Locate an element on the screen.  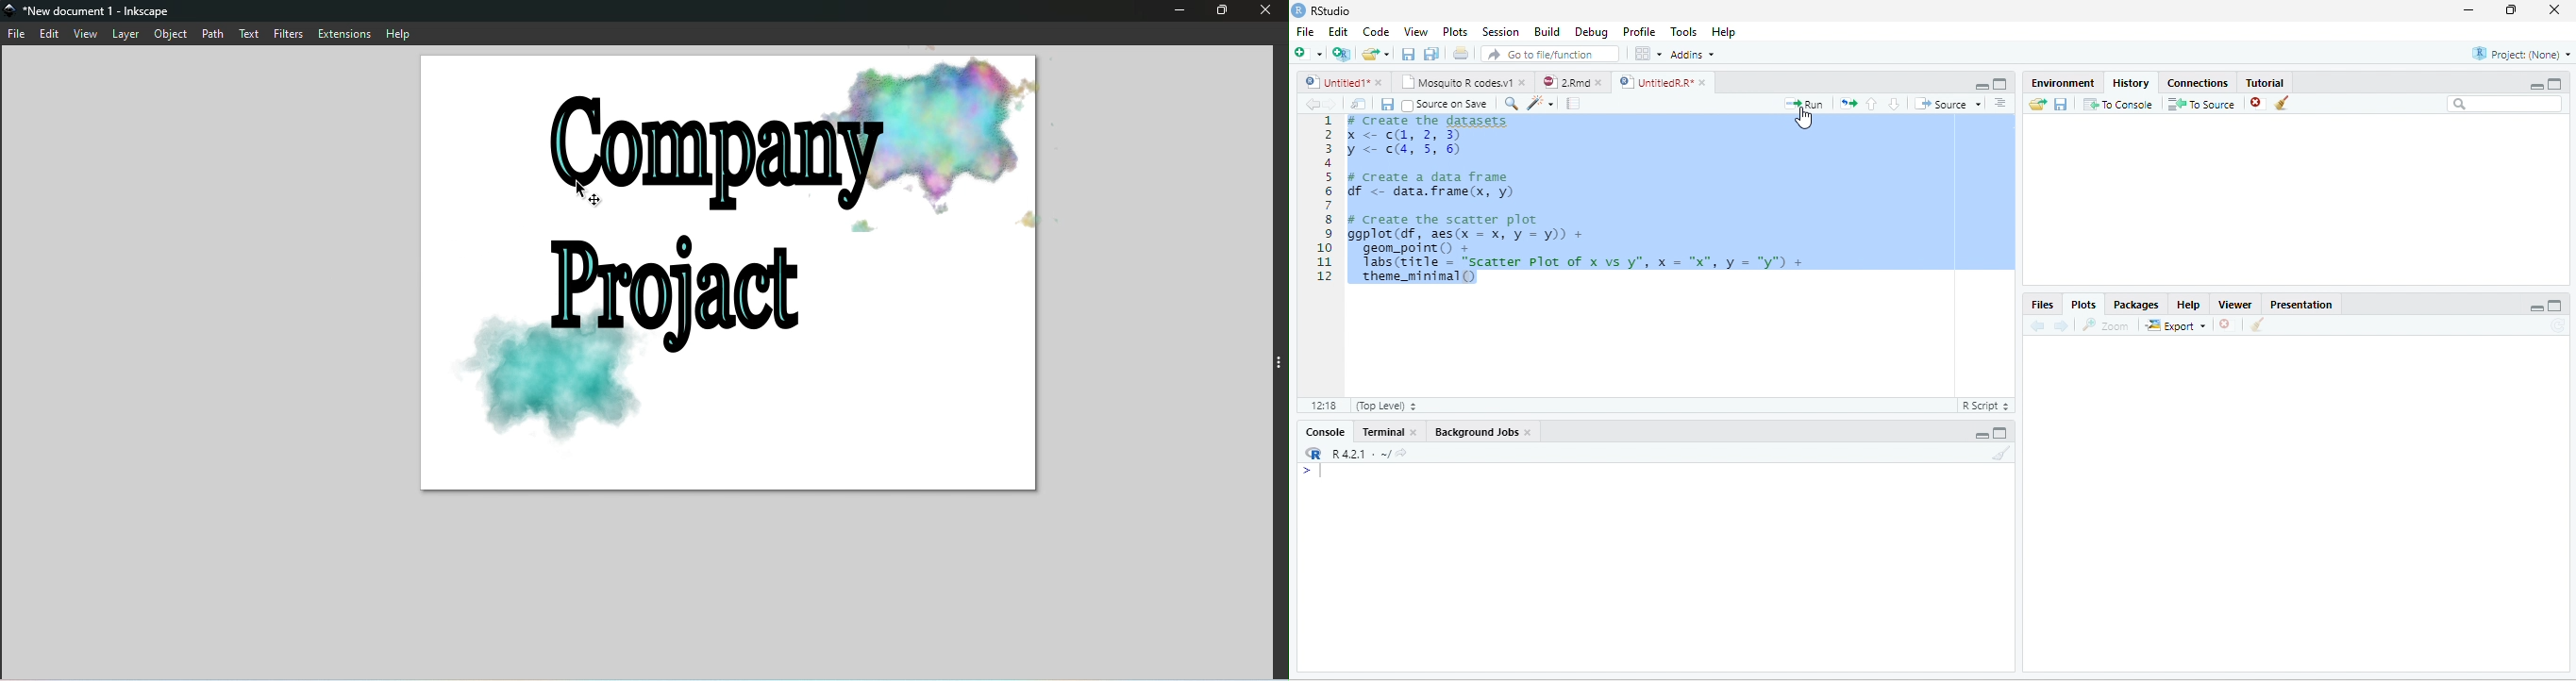
New file is located at coordinates (1309, 53).